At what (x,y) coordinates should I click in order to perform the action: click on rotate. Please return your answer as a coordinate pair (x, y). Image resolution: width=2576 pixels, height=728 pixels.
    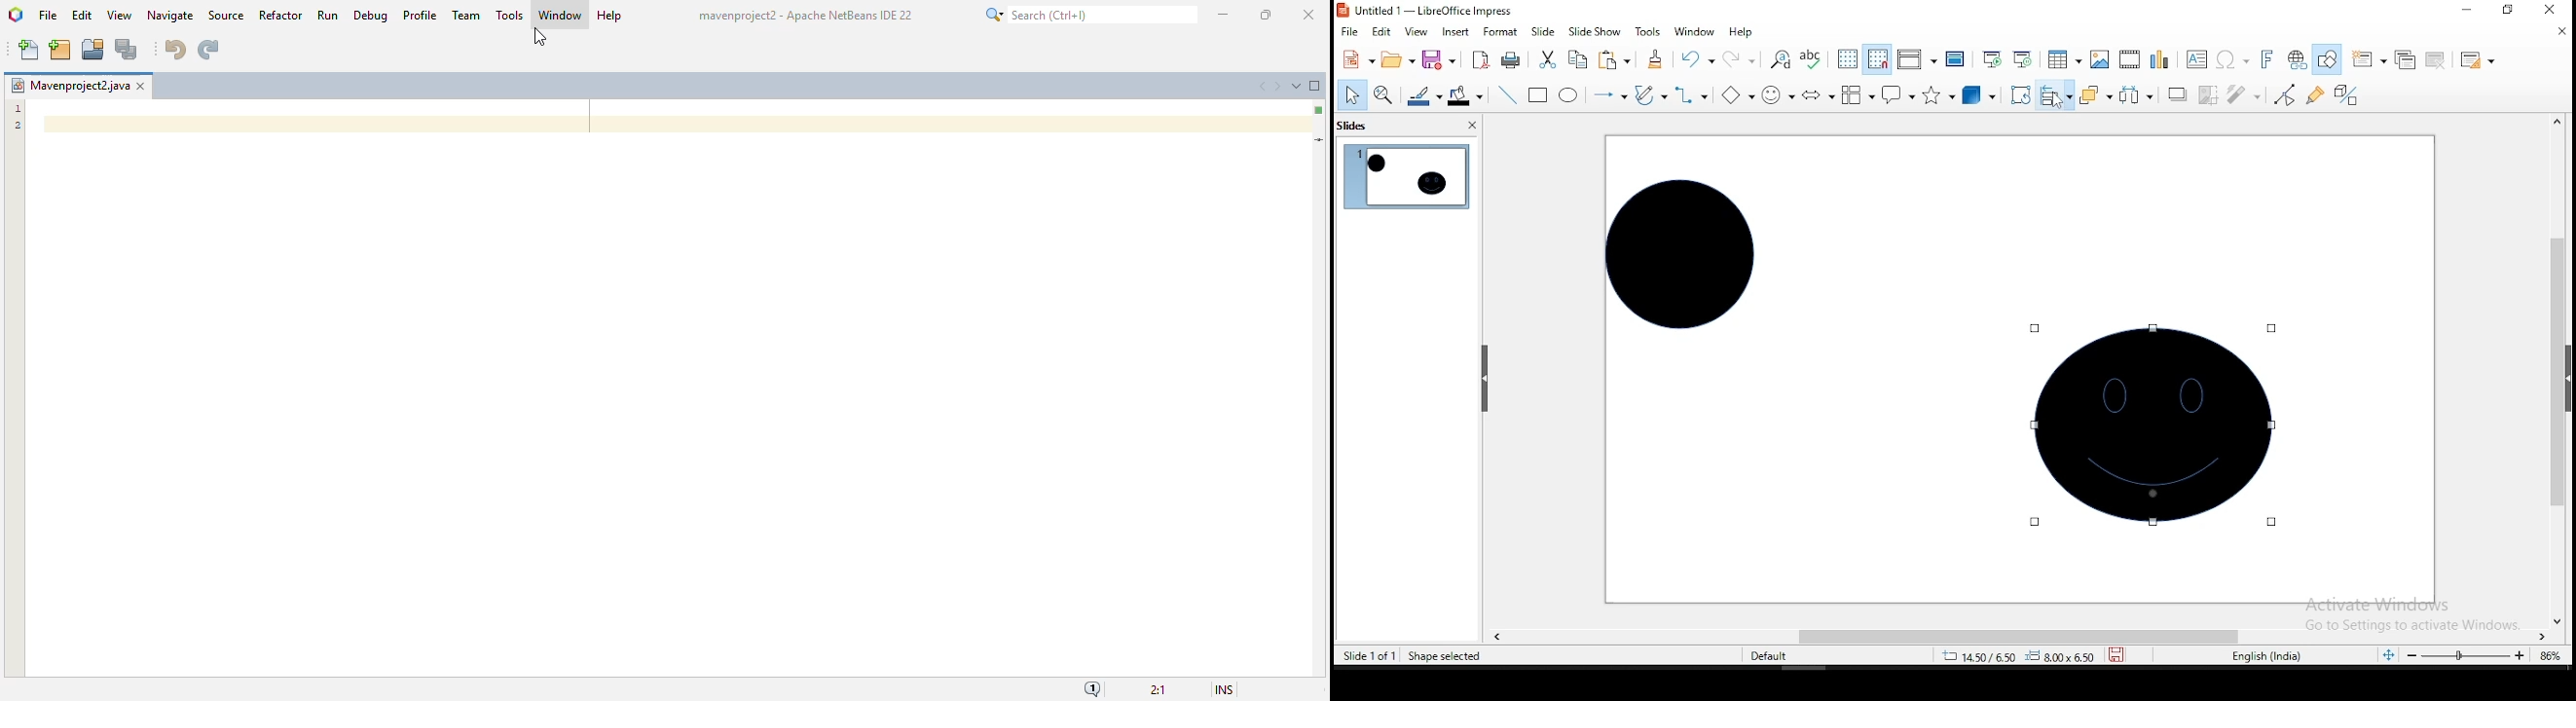
    Looking at the image, I should click on (2021, 94).